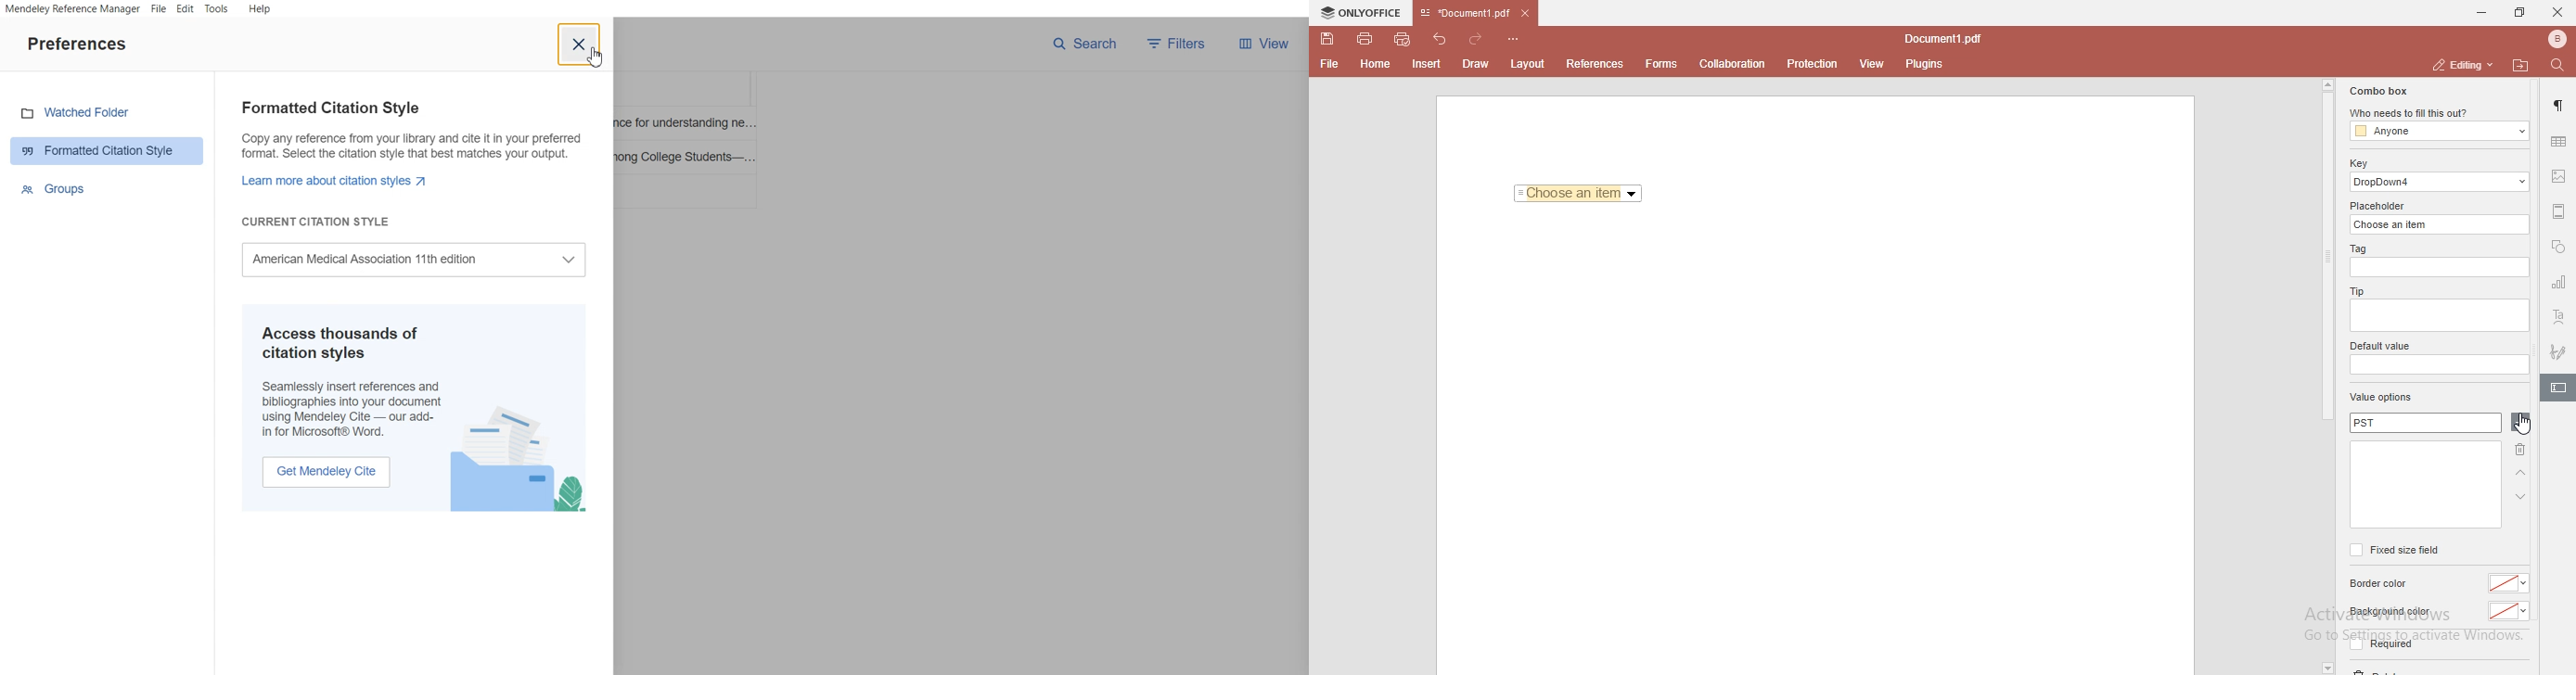 This screenshot has height=700, width=2576. Describe the element at coordinates (2518, 452) in the screenshot. I see `delete` at that location.